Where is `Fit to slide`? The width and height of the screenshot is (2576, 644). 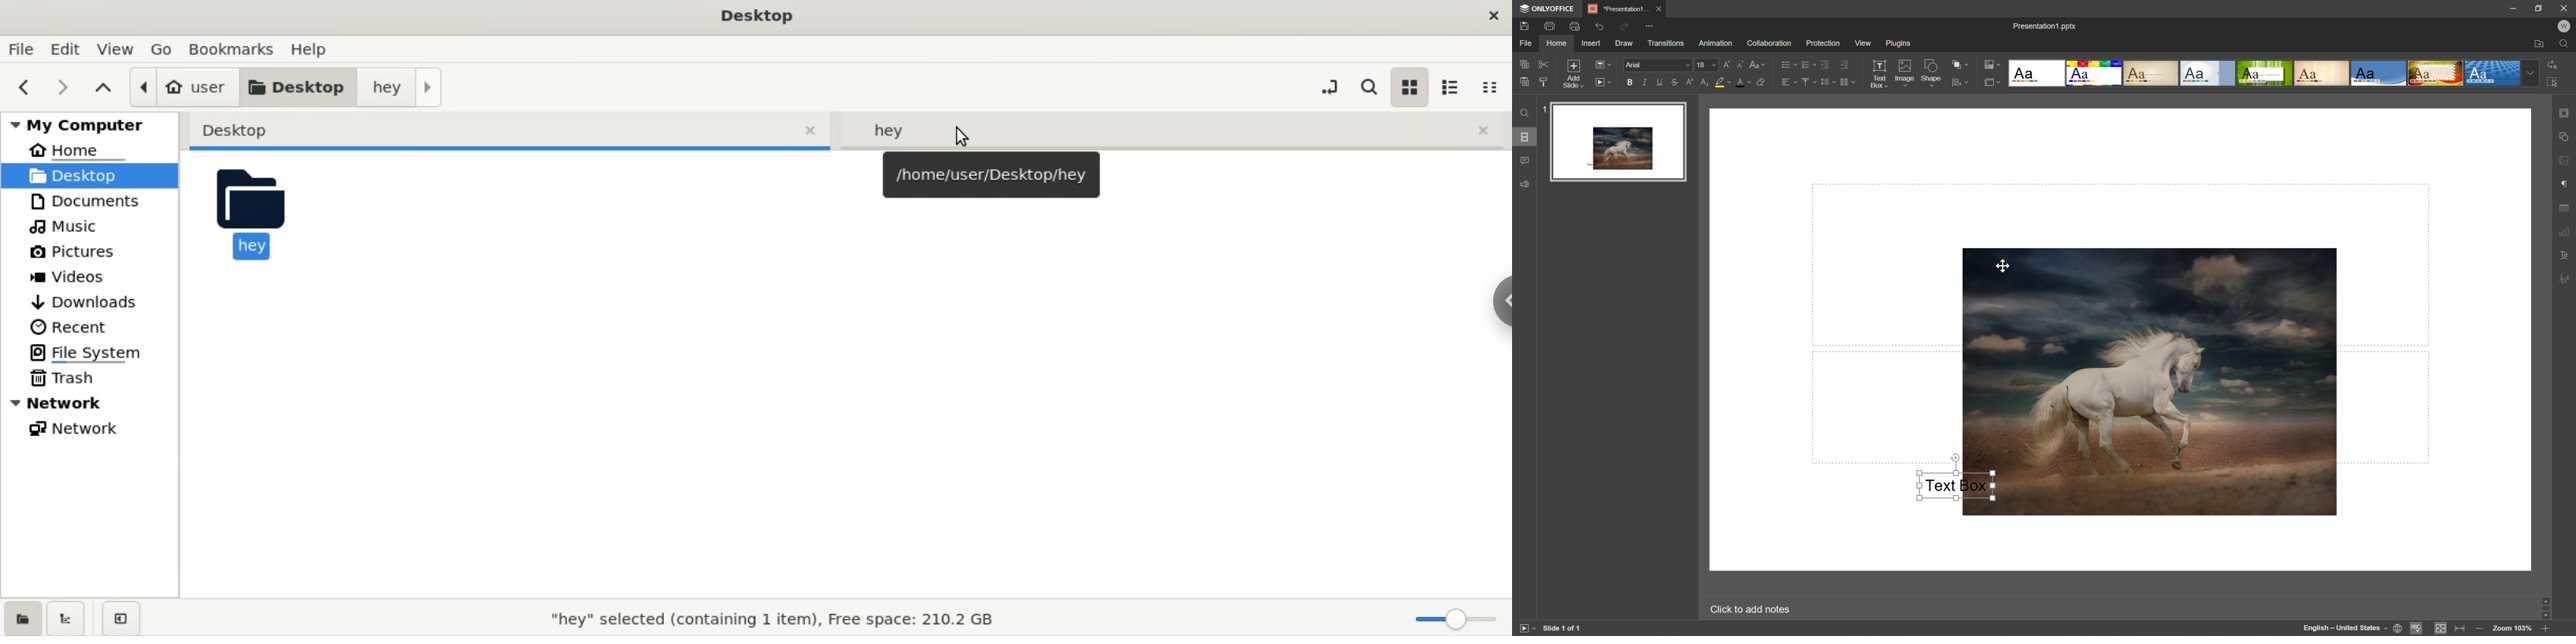
Fit to slide is located at coordinates (2442, 629).